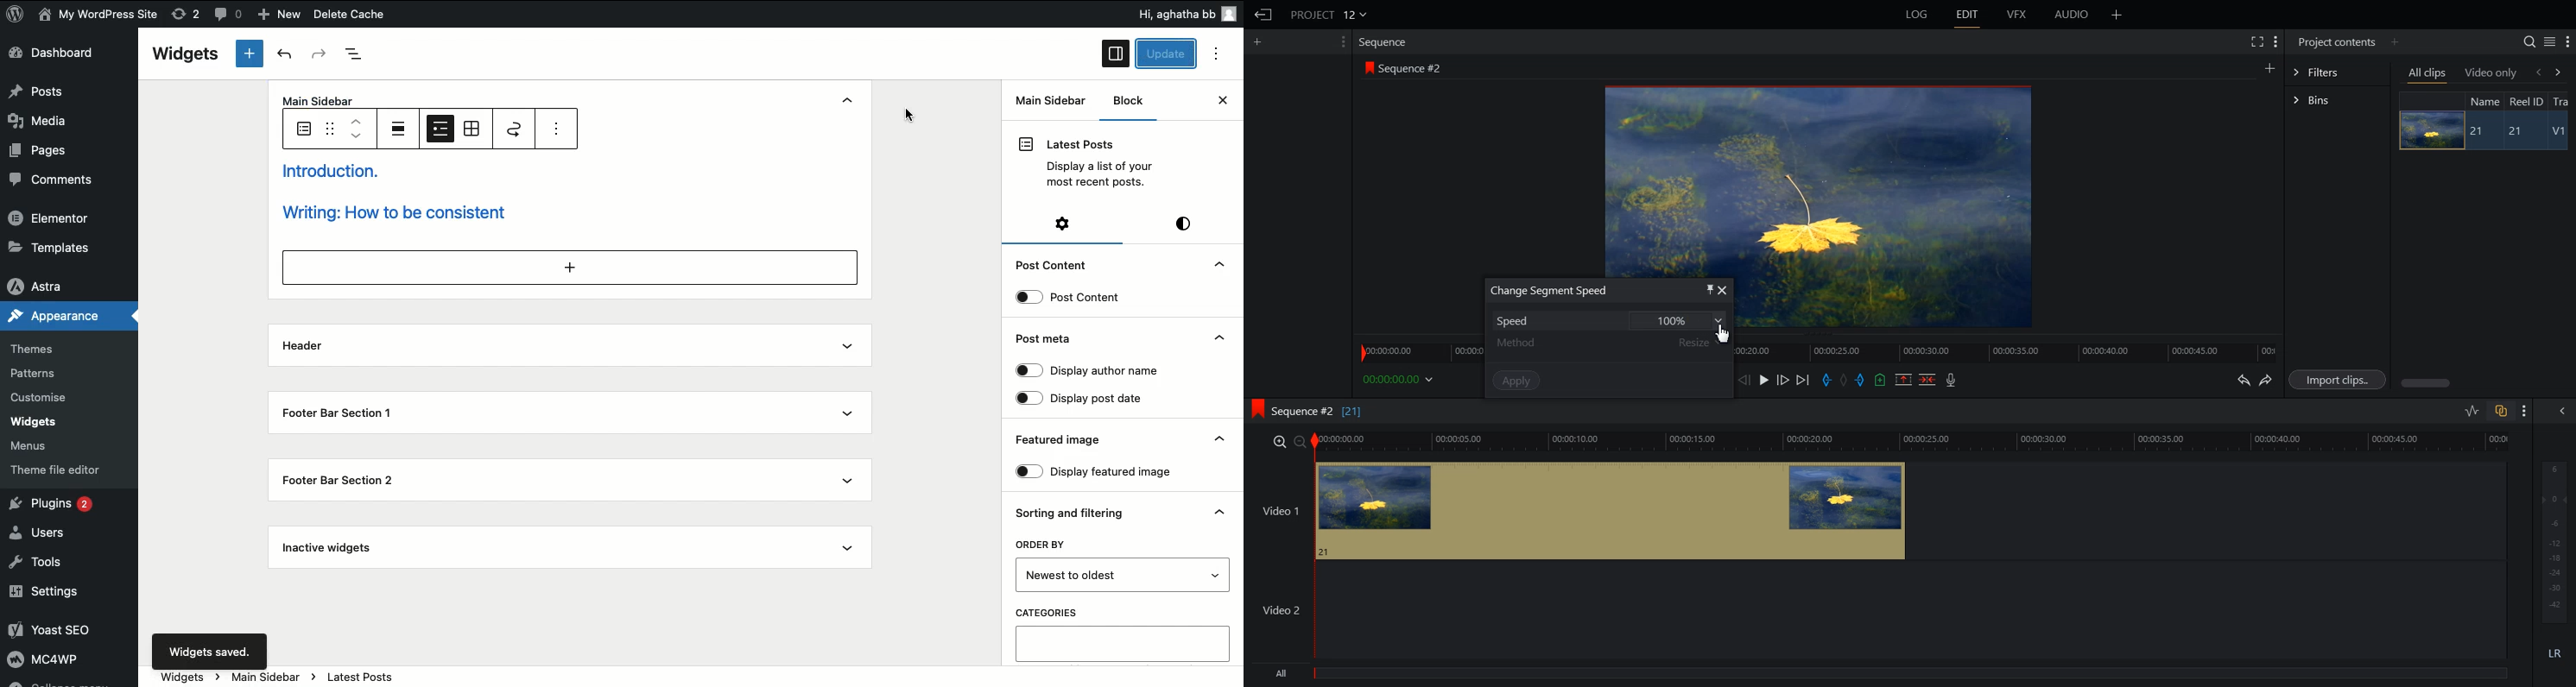 The image size is (2576, 700). What do you see at coordinates (2552, 540) in the screenshot?
I see `Audio output level` at bounding box center [2552, 540].